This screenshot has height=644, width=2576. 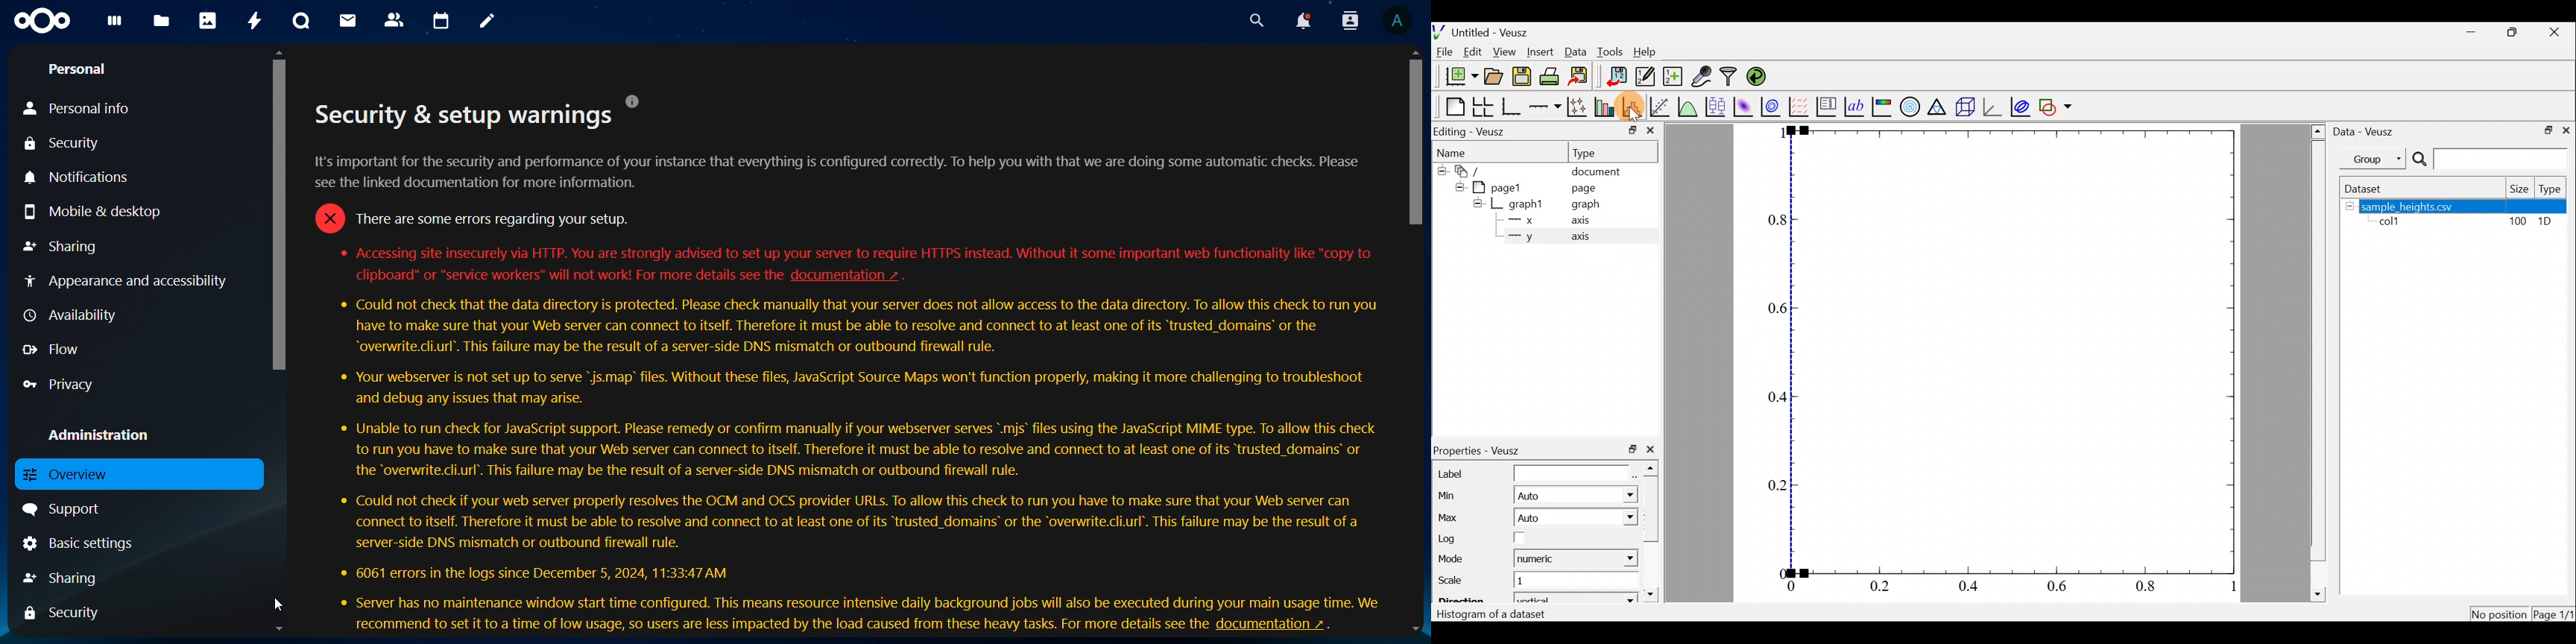 I want to click on plot bar charts, so click(x=1605, y=107).